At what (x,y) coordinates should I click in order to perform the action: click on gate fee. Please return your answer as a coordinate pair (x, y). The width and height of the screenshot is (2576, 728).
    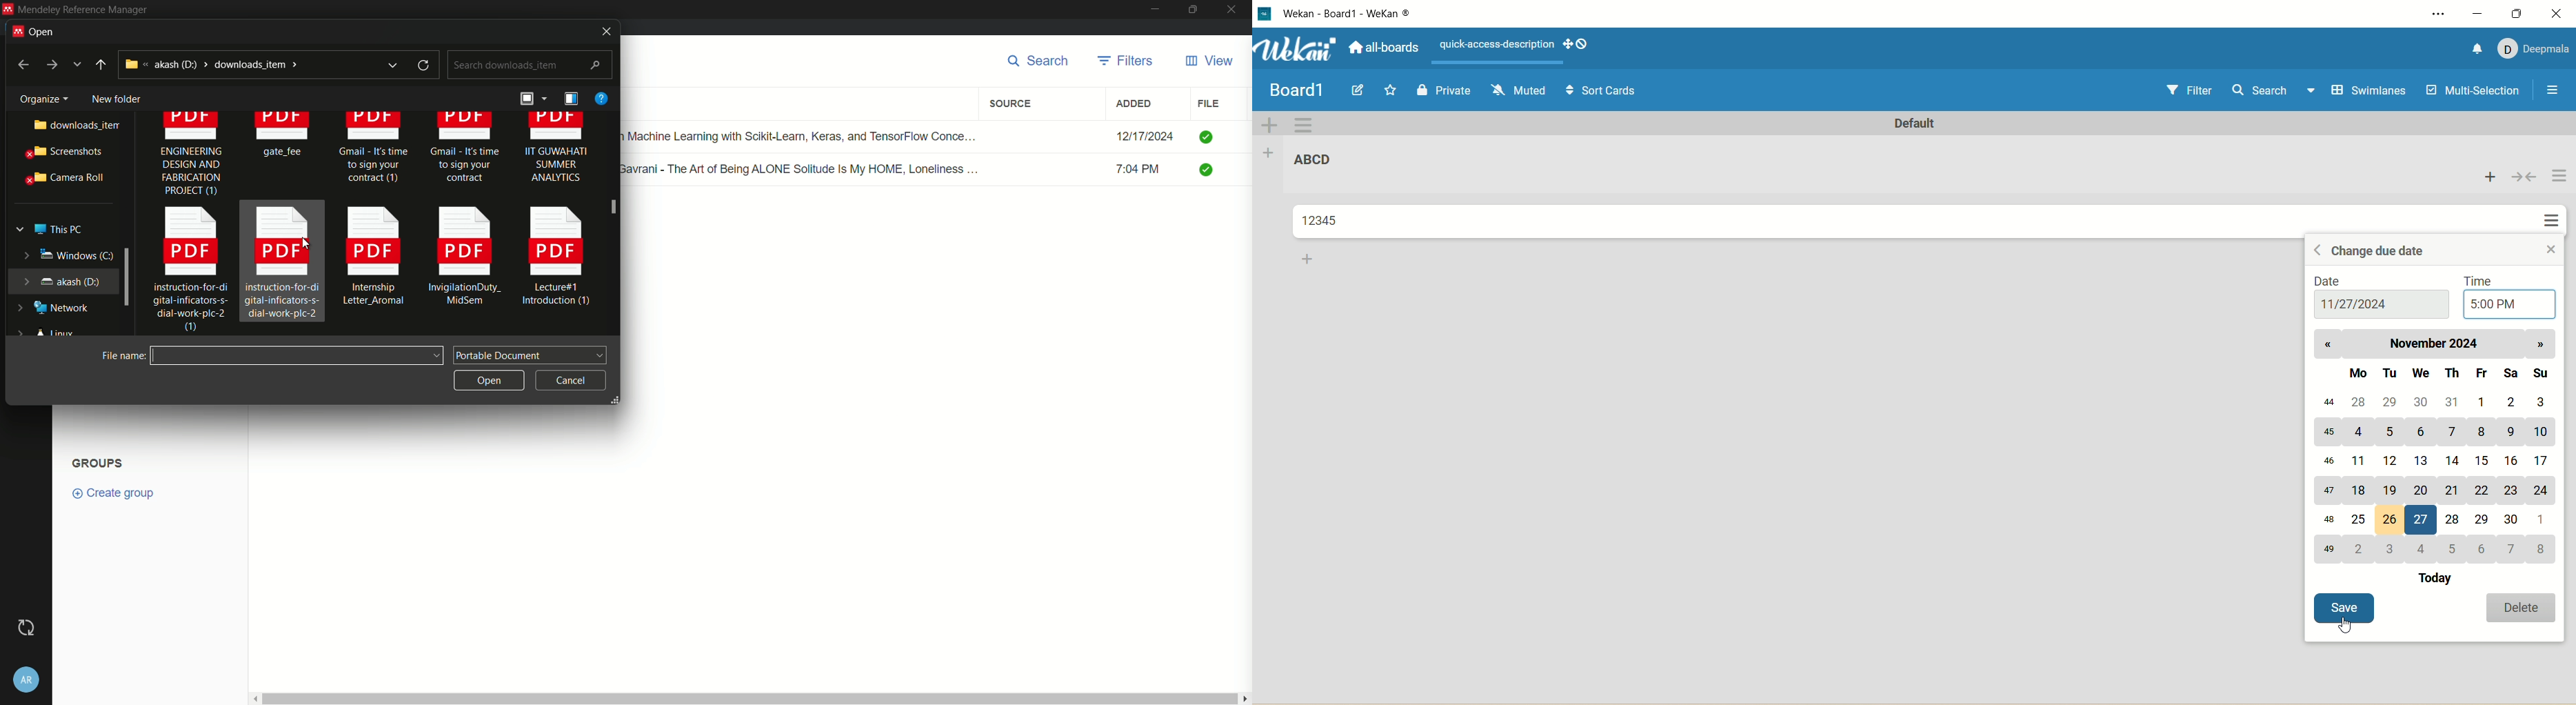
    Looking at the image, I should click on (285, 137).